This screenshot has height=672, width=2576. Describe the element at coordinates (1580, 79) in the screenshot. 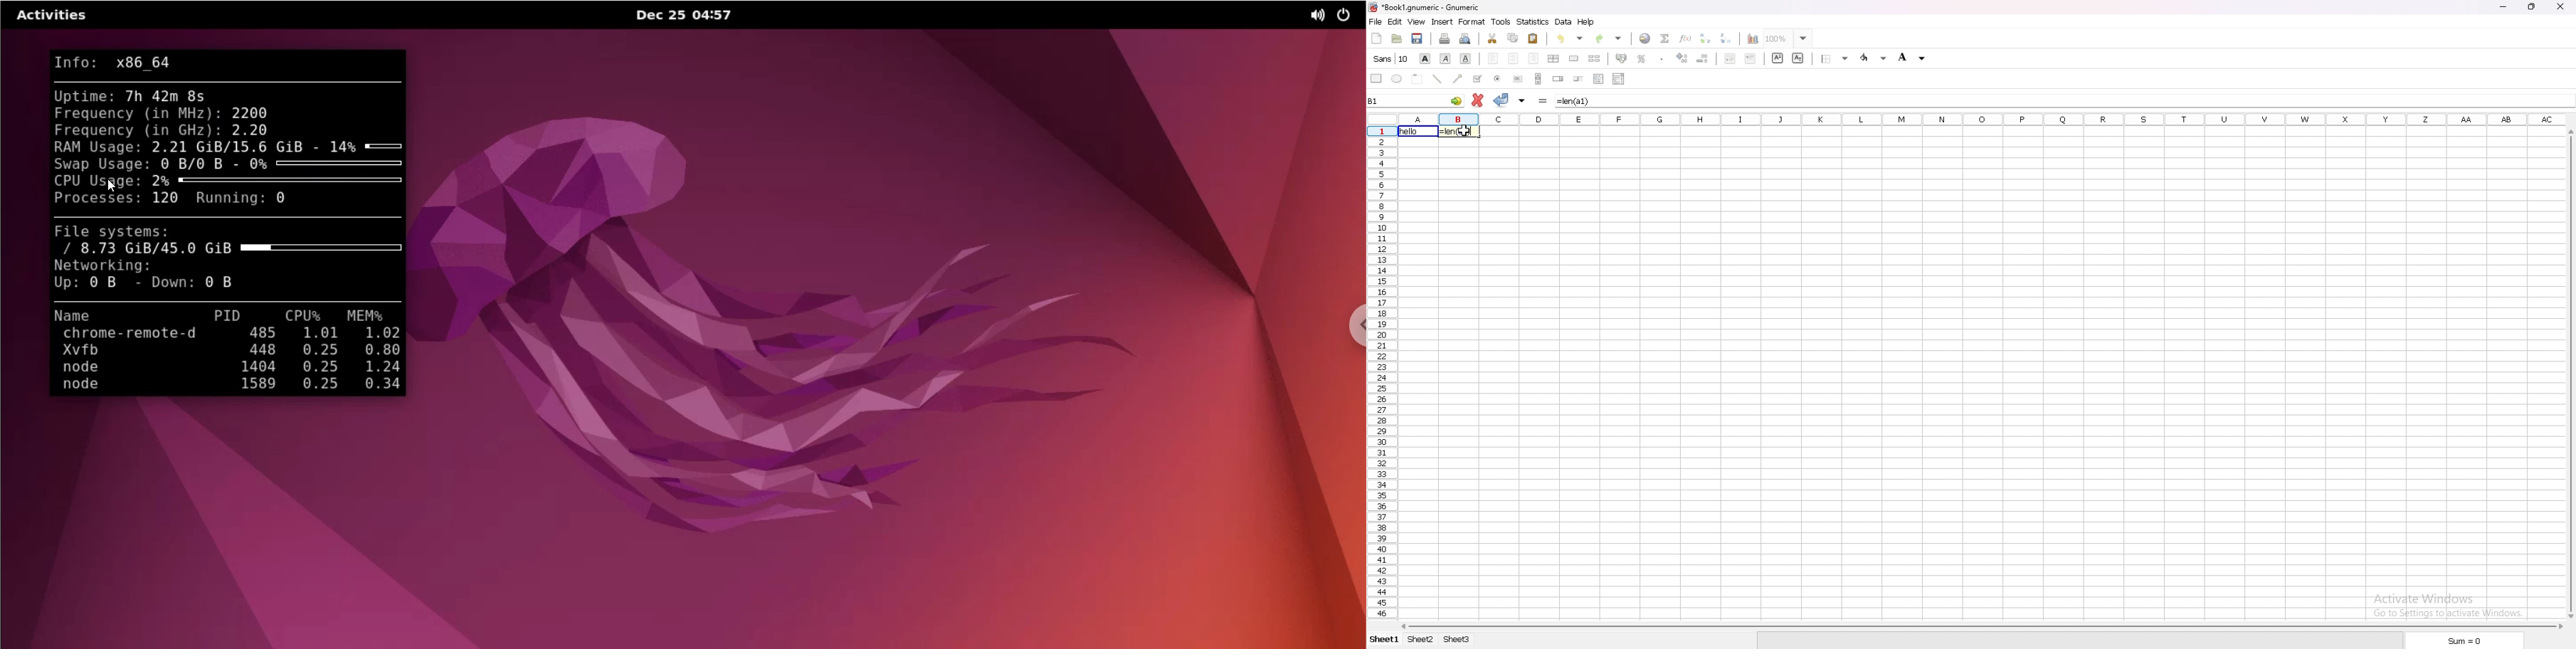

I see `create slider` at that location.